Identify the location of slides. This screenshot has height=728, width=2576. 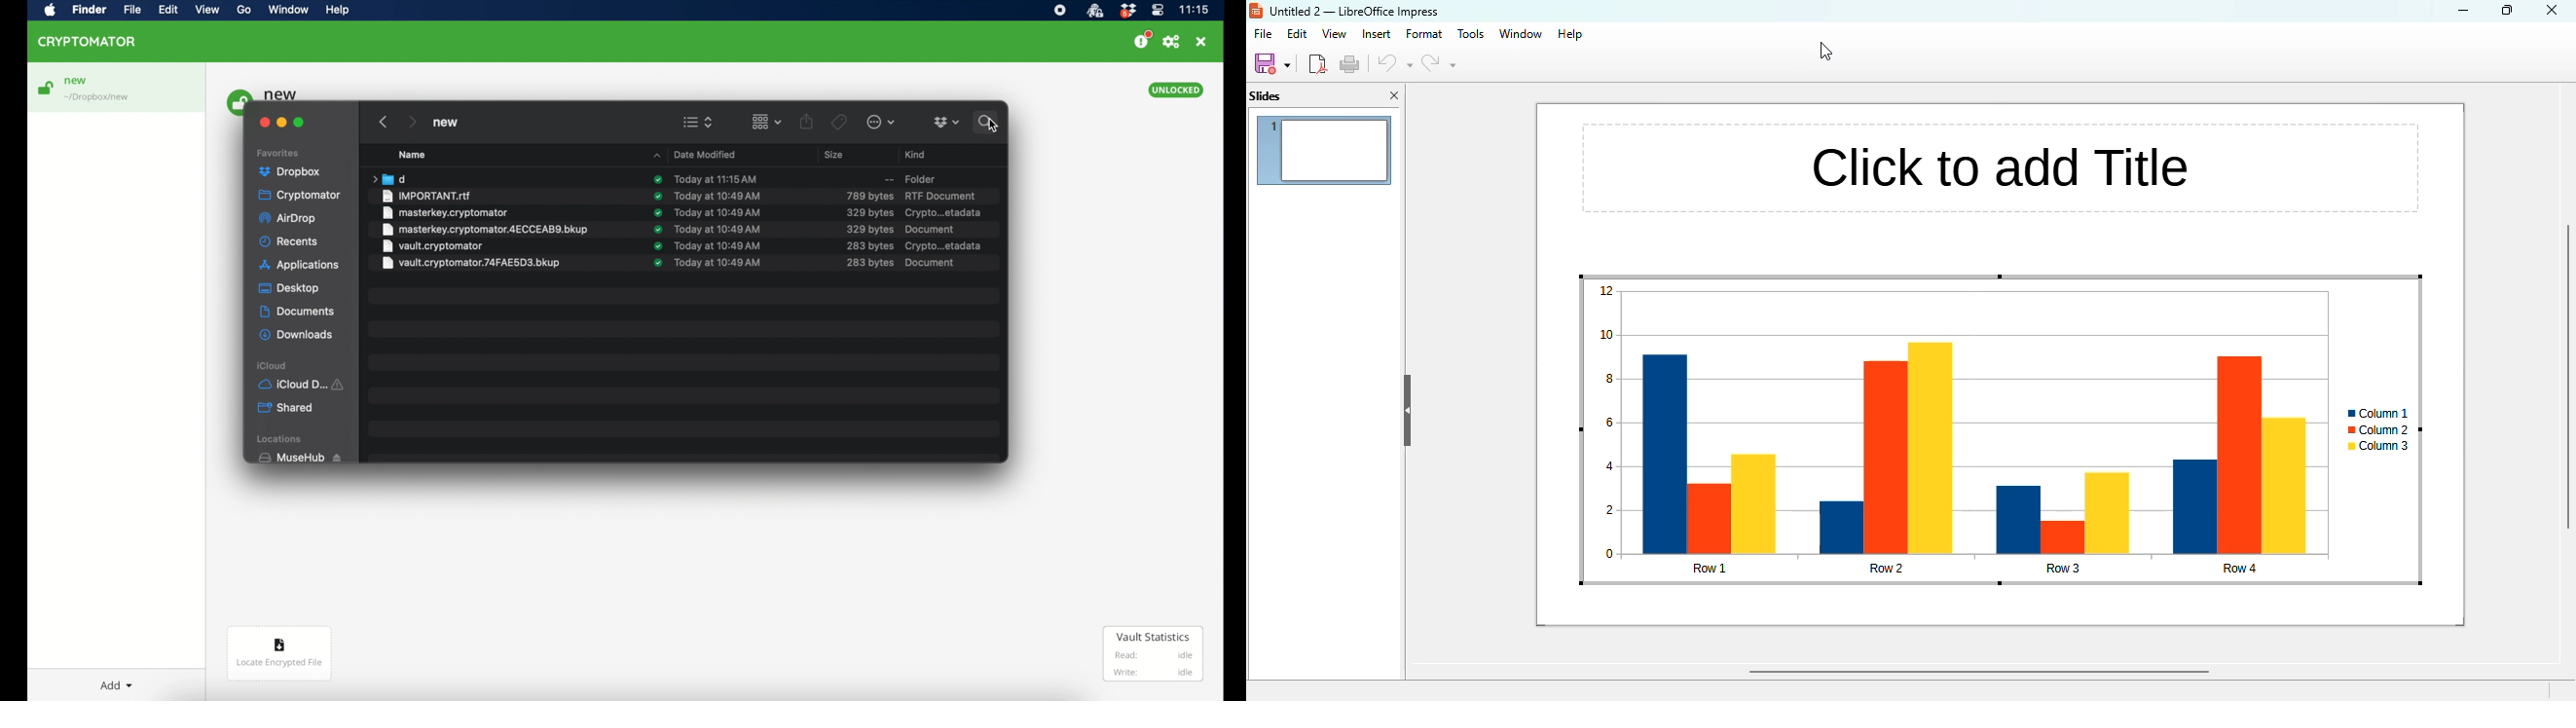
(1269, 97).